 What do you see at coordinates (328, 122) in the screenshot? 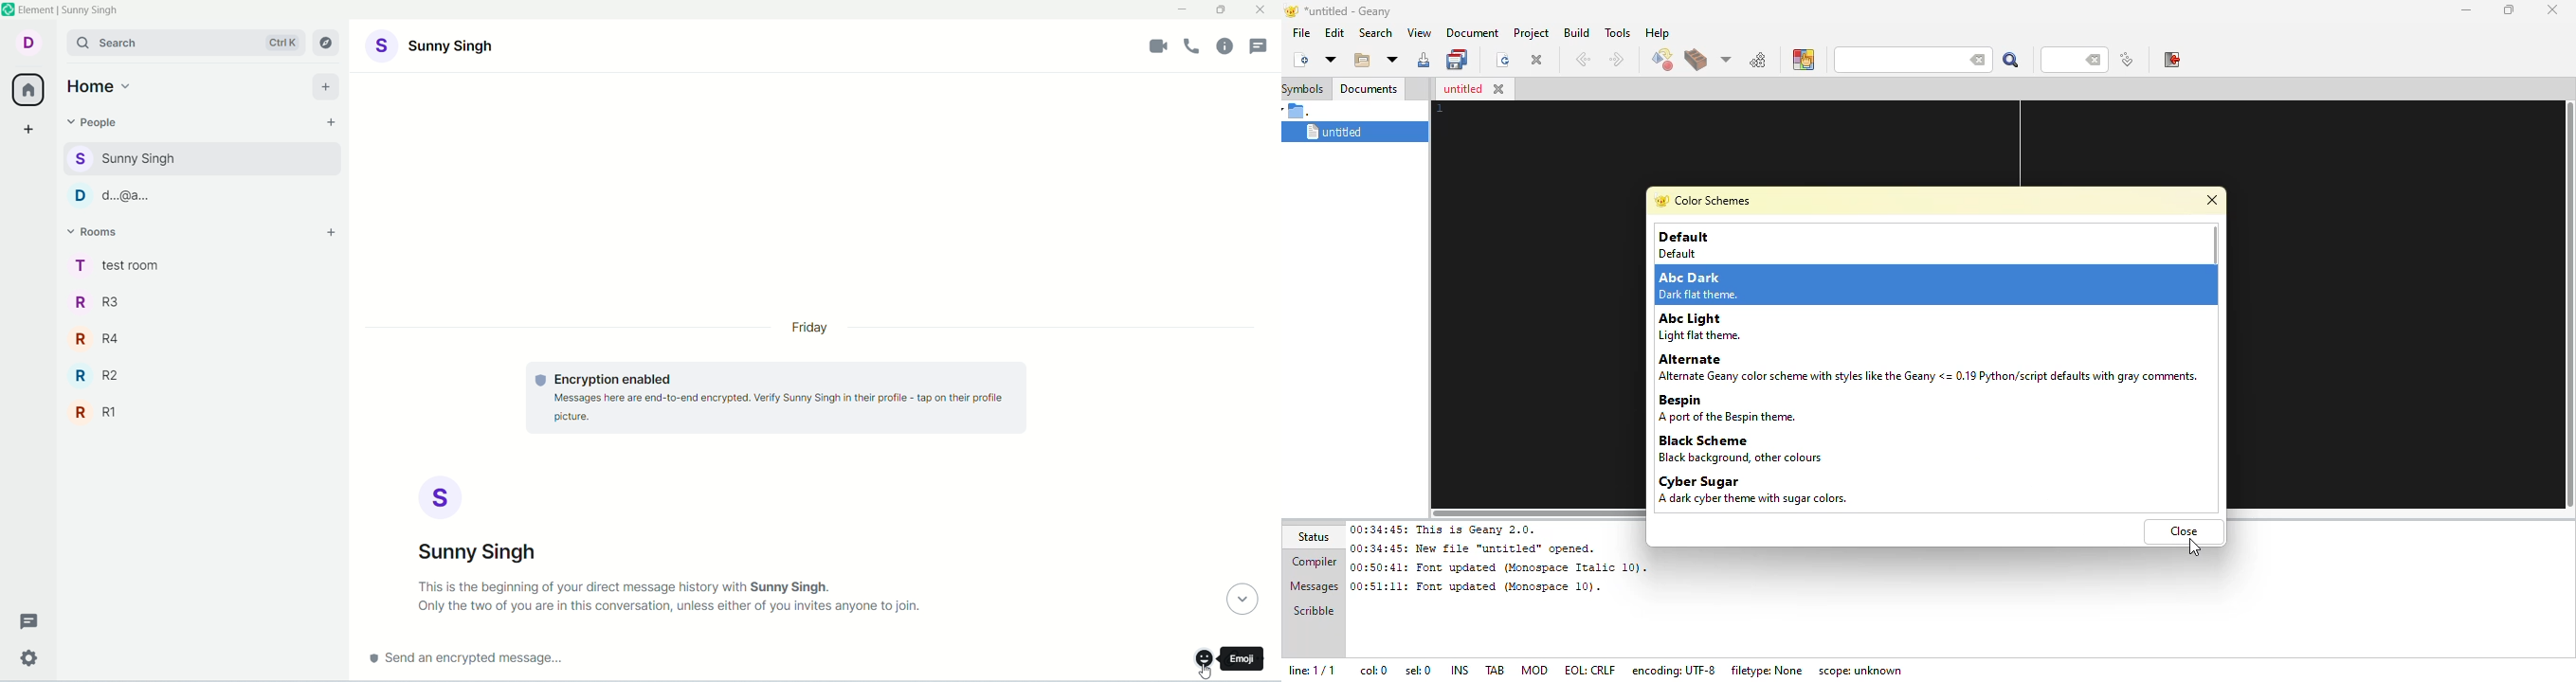
I see `start chat` at bounding box center [328, 122].